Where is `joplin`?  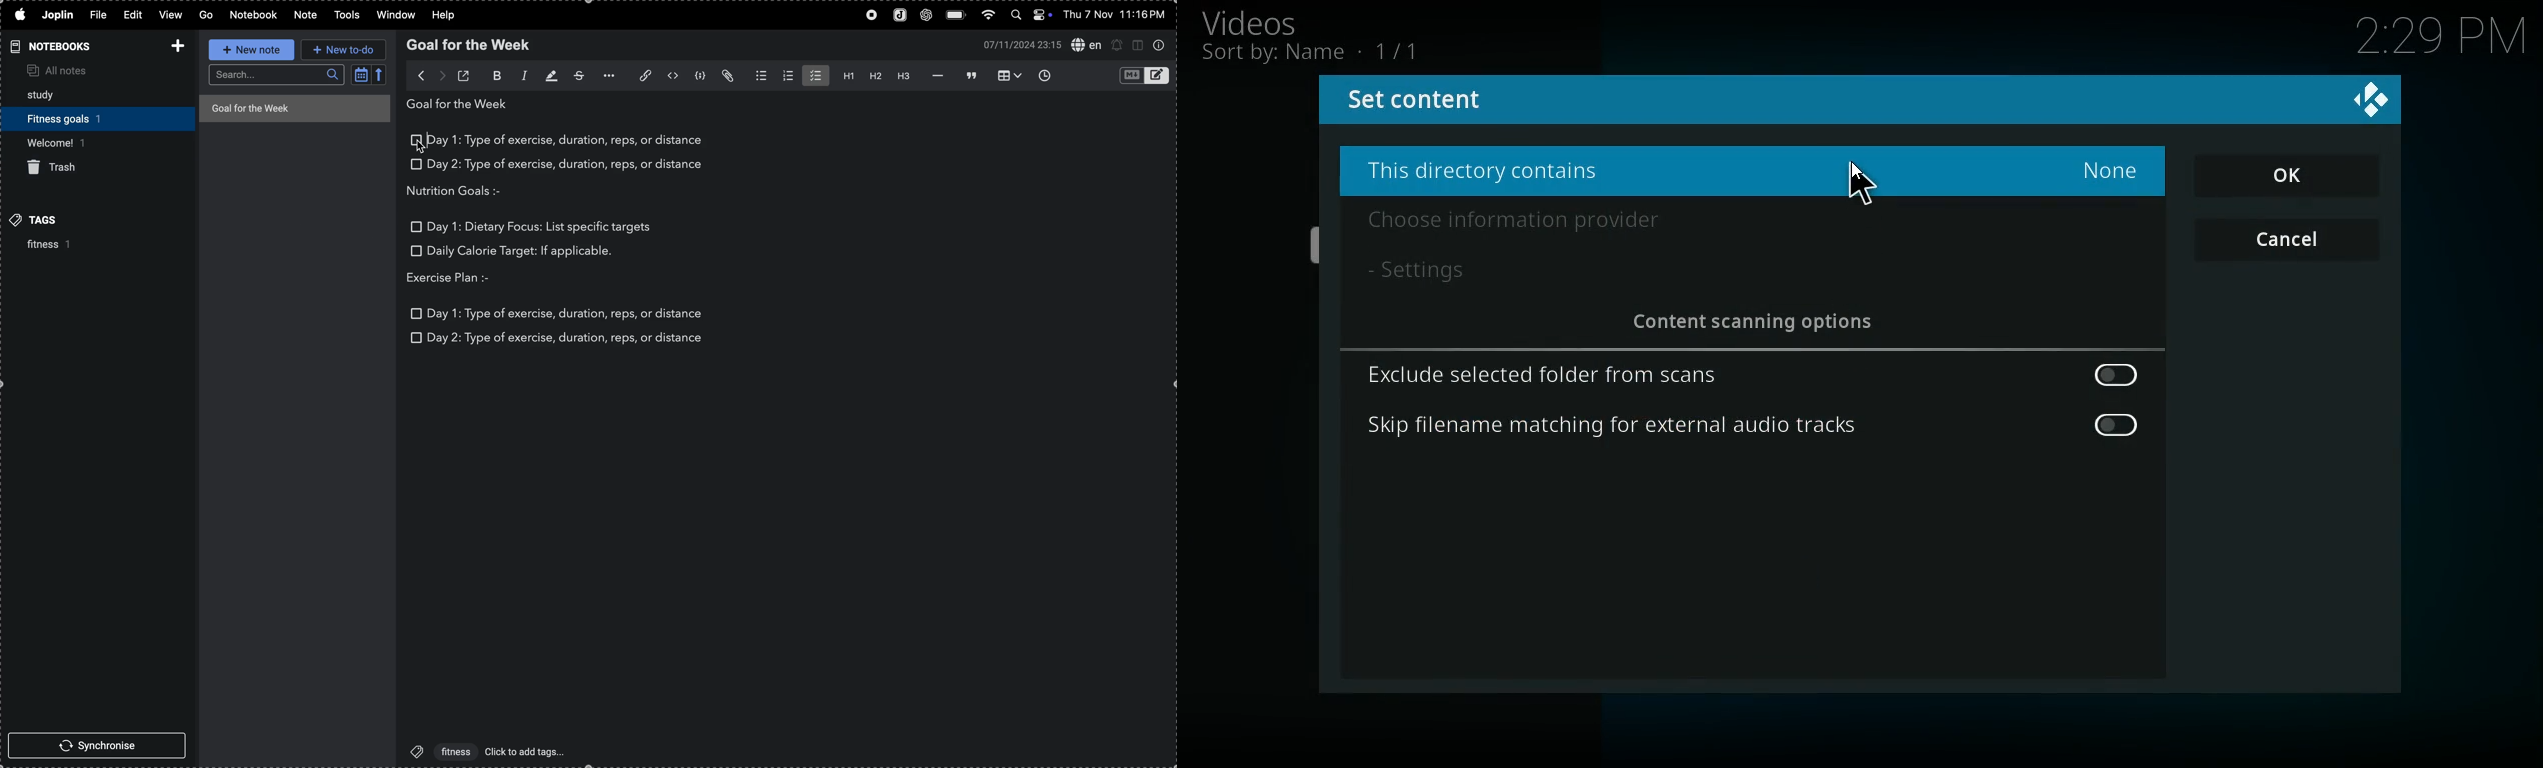 joplin is located at coordinates (58, 15).